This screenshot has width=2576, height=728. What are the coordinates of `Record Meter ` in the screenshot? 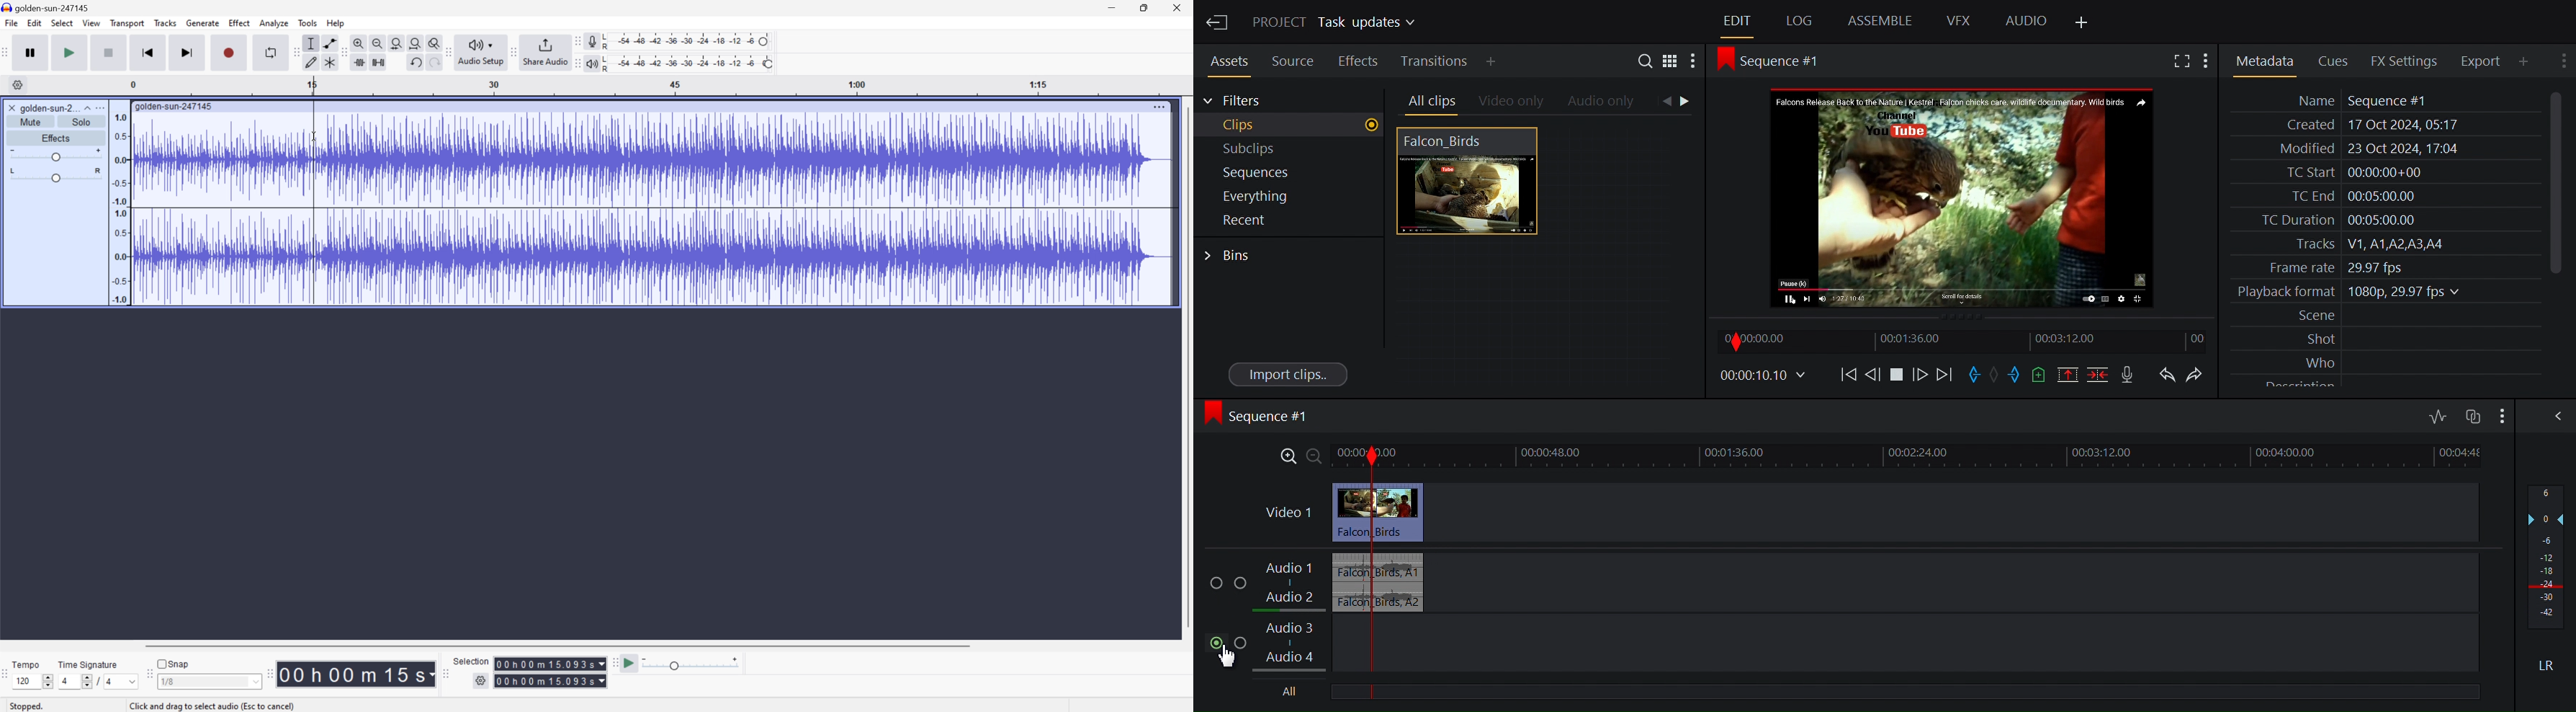 It's located at (592, 40).